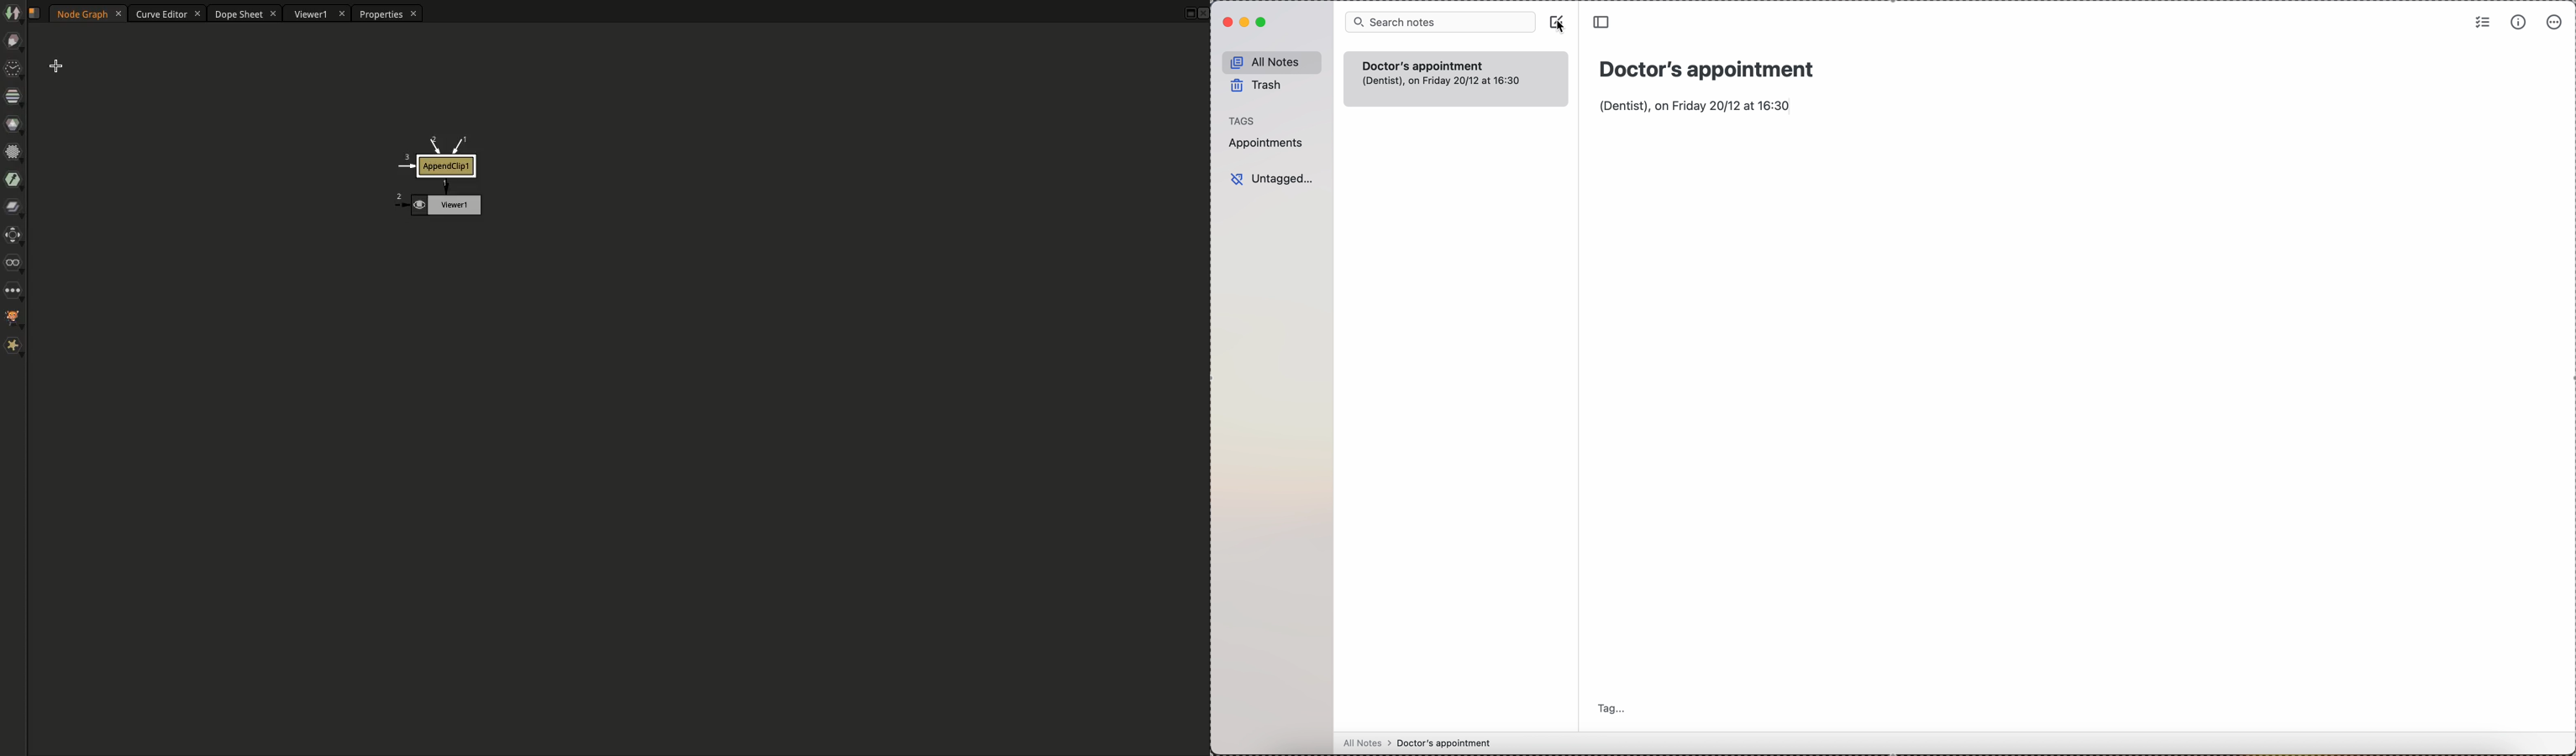  Describe the element at coordinates (1272, 62) in the screenshot. I see `all notes` at that location.